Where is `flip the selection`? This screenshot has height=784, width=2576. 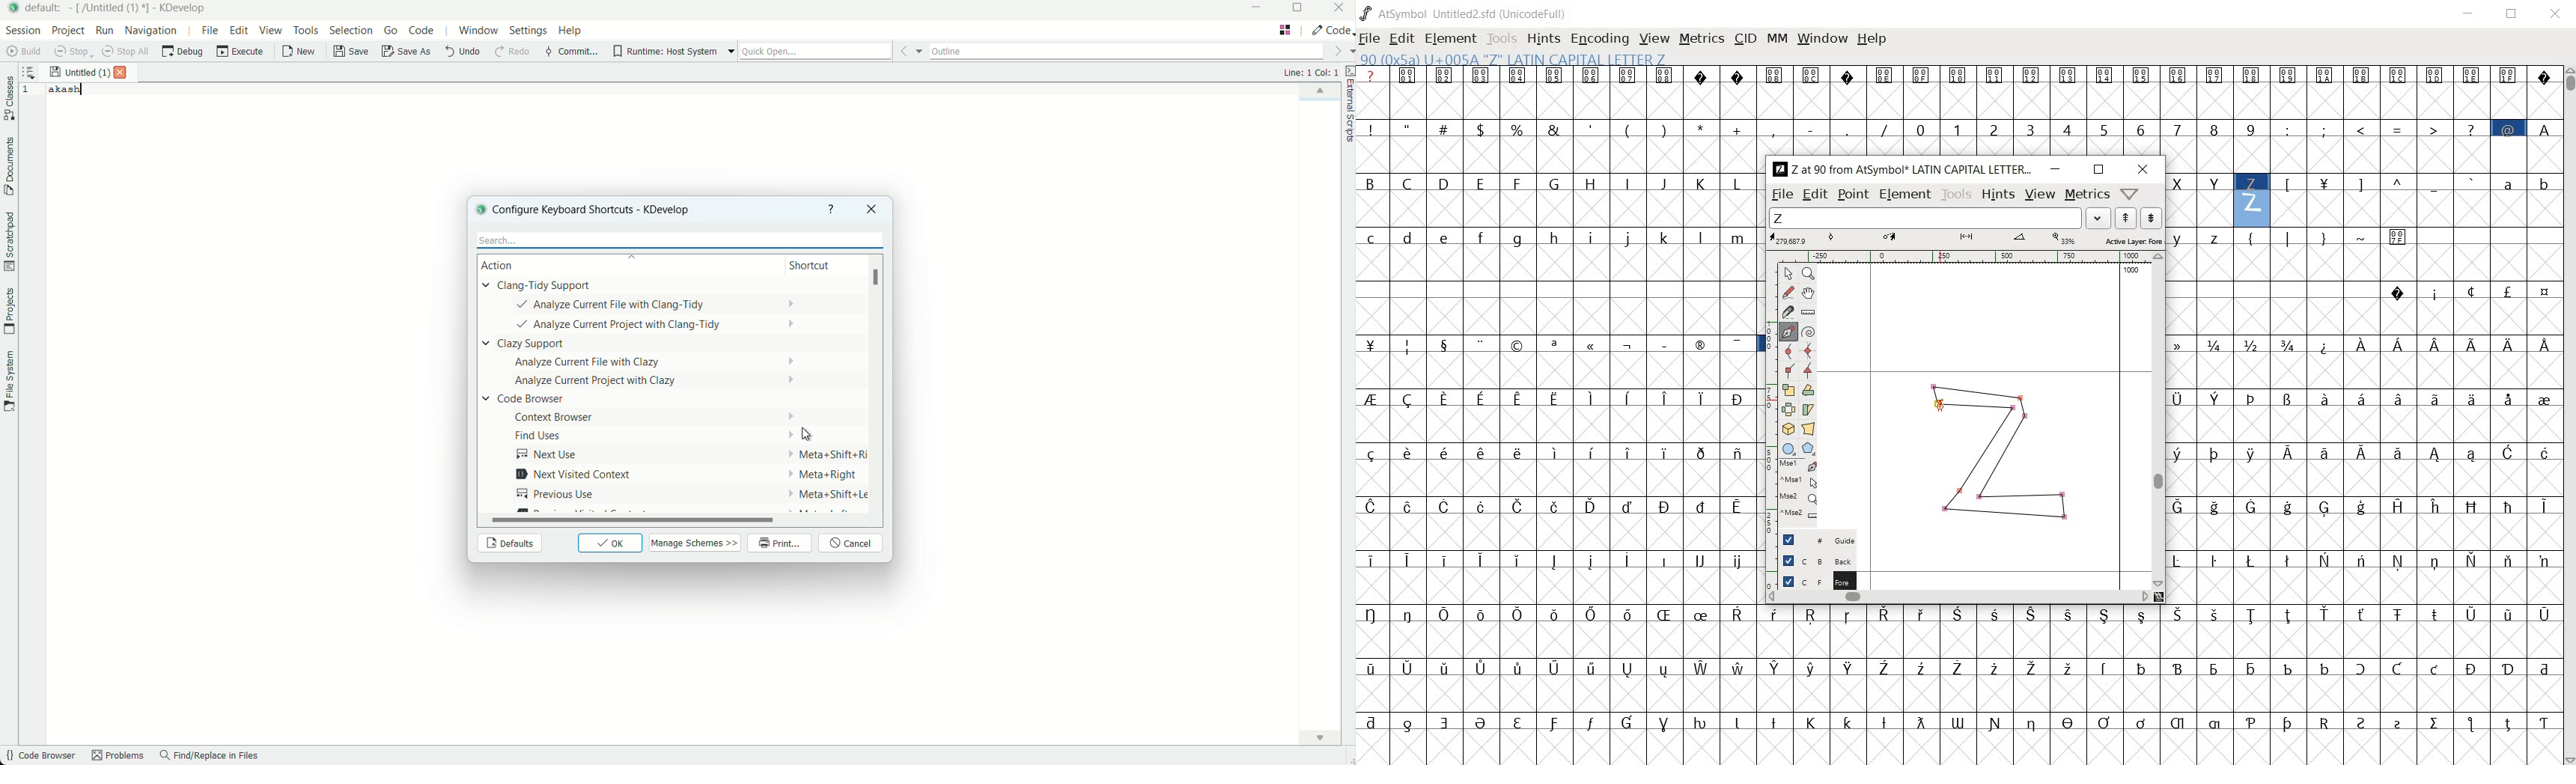 flip the selection is located at coordinates (1788, 410).